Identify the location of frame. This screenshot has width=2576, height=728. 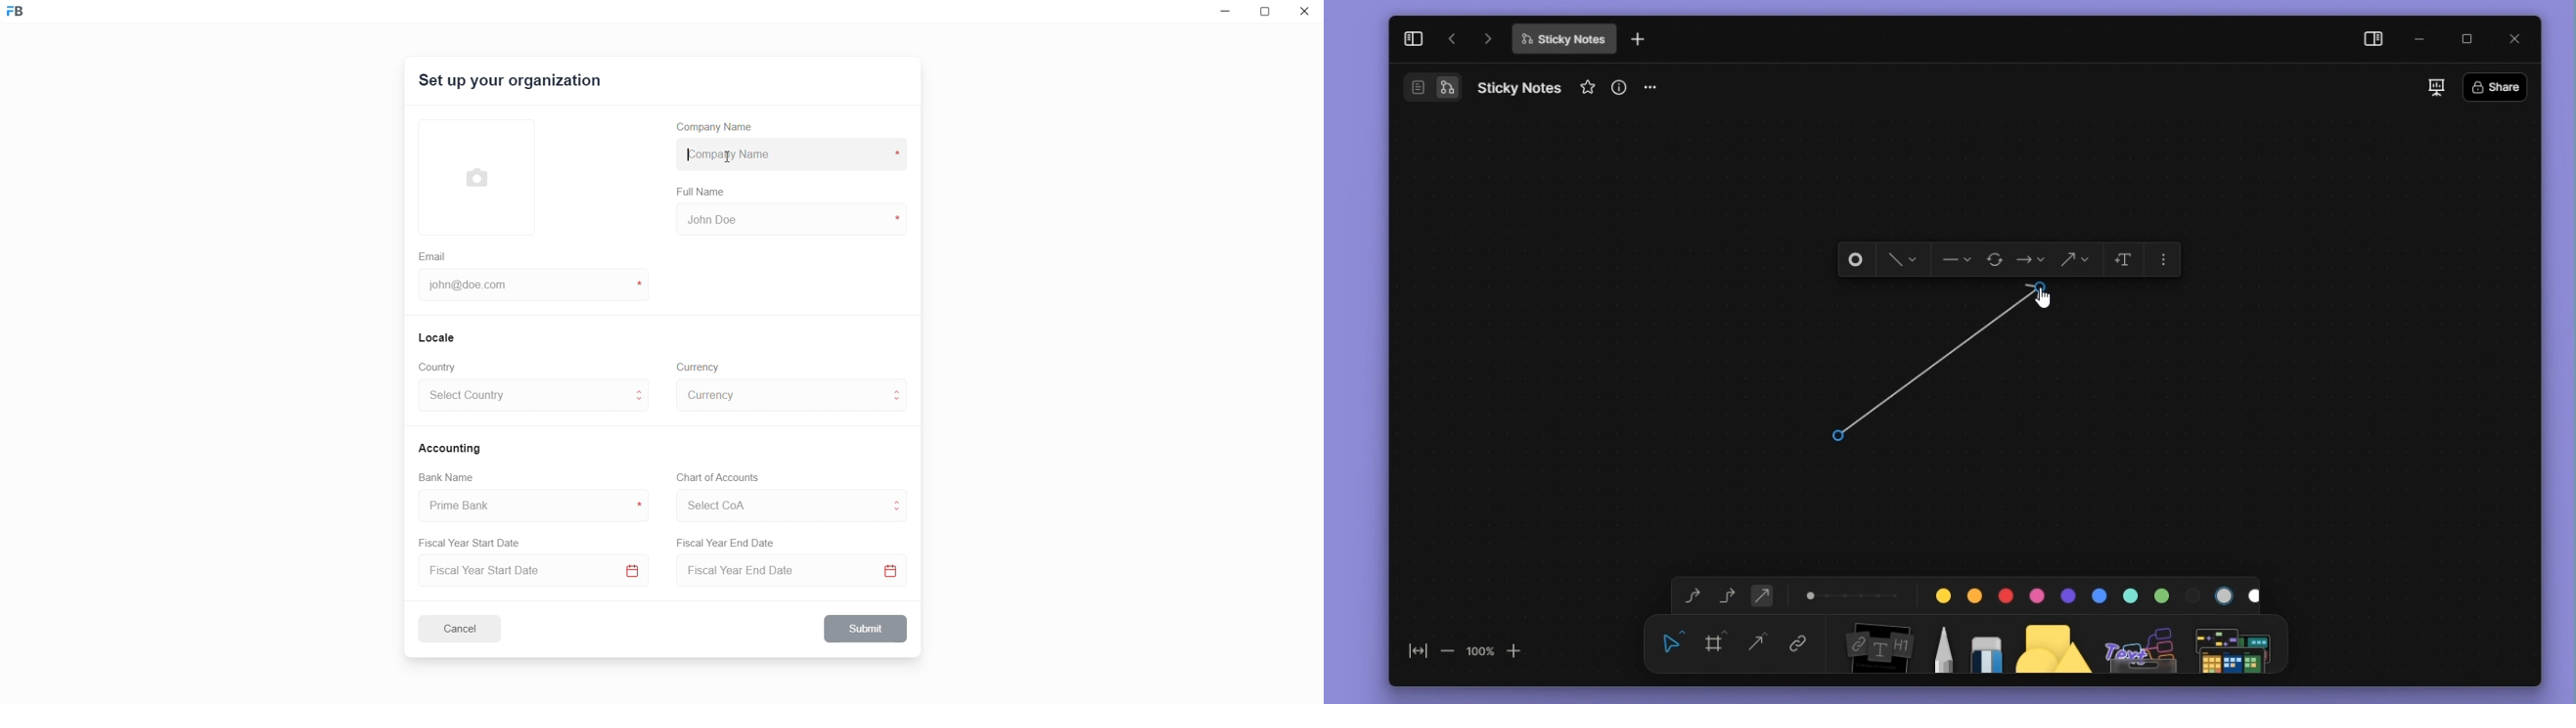
(1718, 641).